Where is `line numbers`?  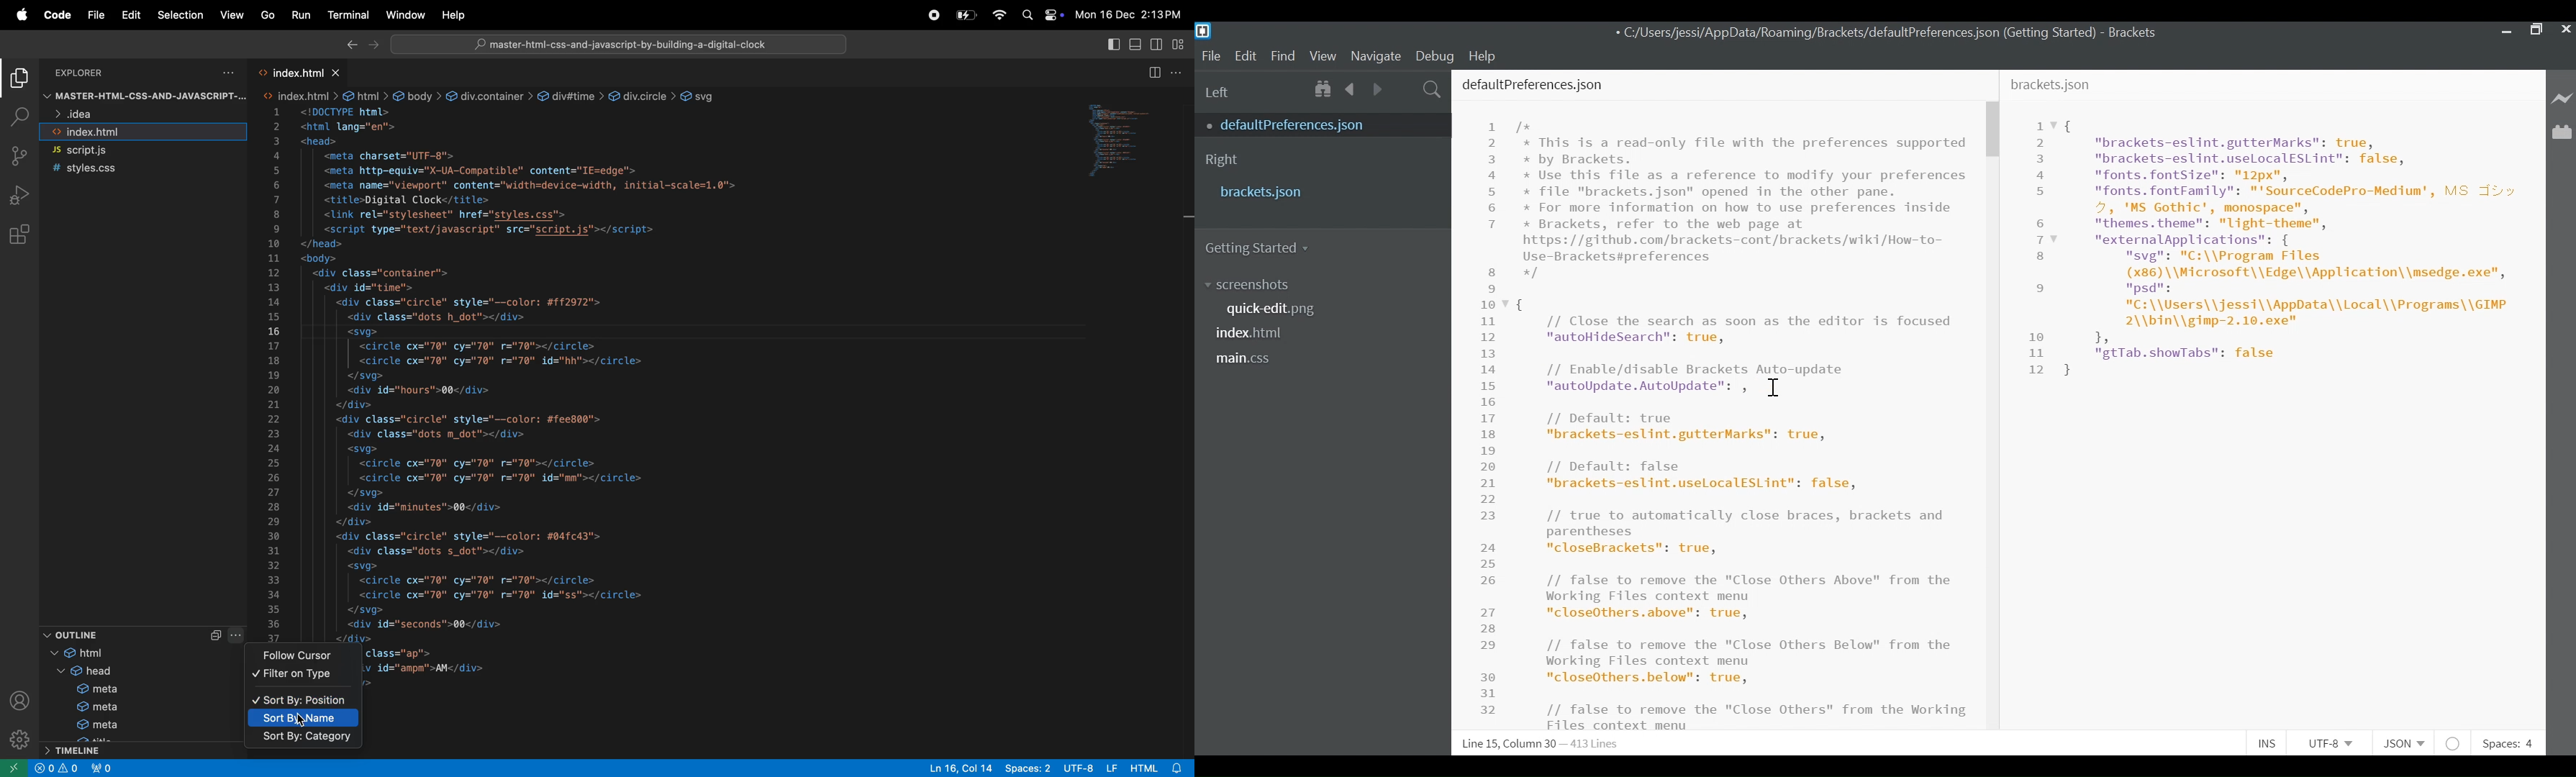 line numbers is located at coordinates (274, 372).